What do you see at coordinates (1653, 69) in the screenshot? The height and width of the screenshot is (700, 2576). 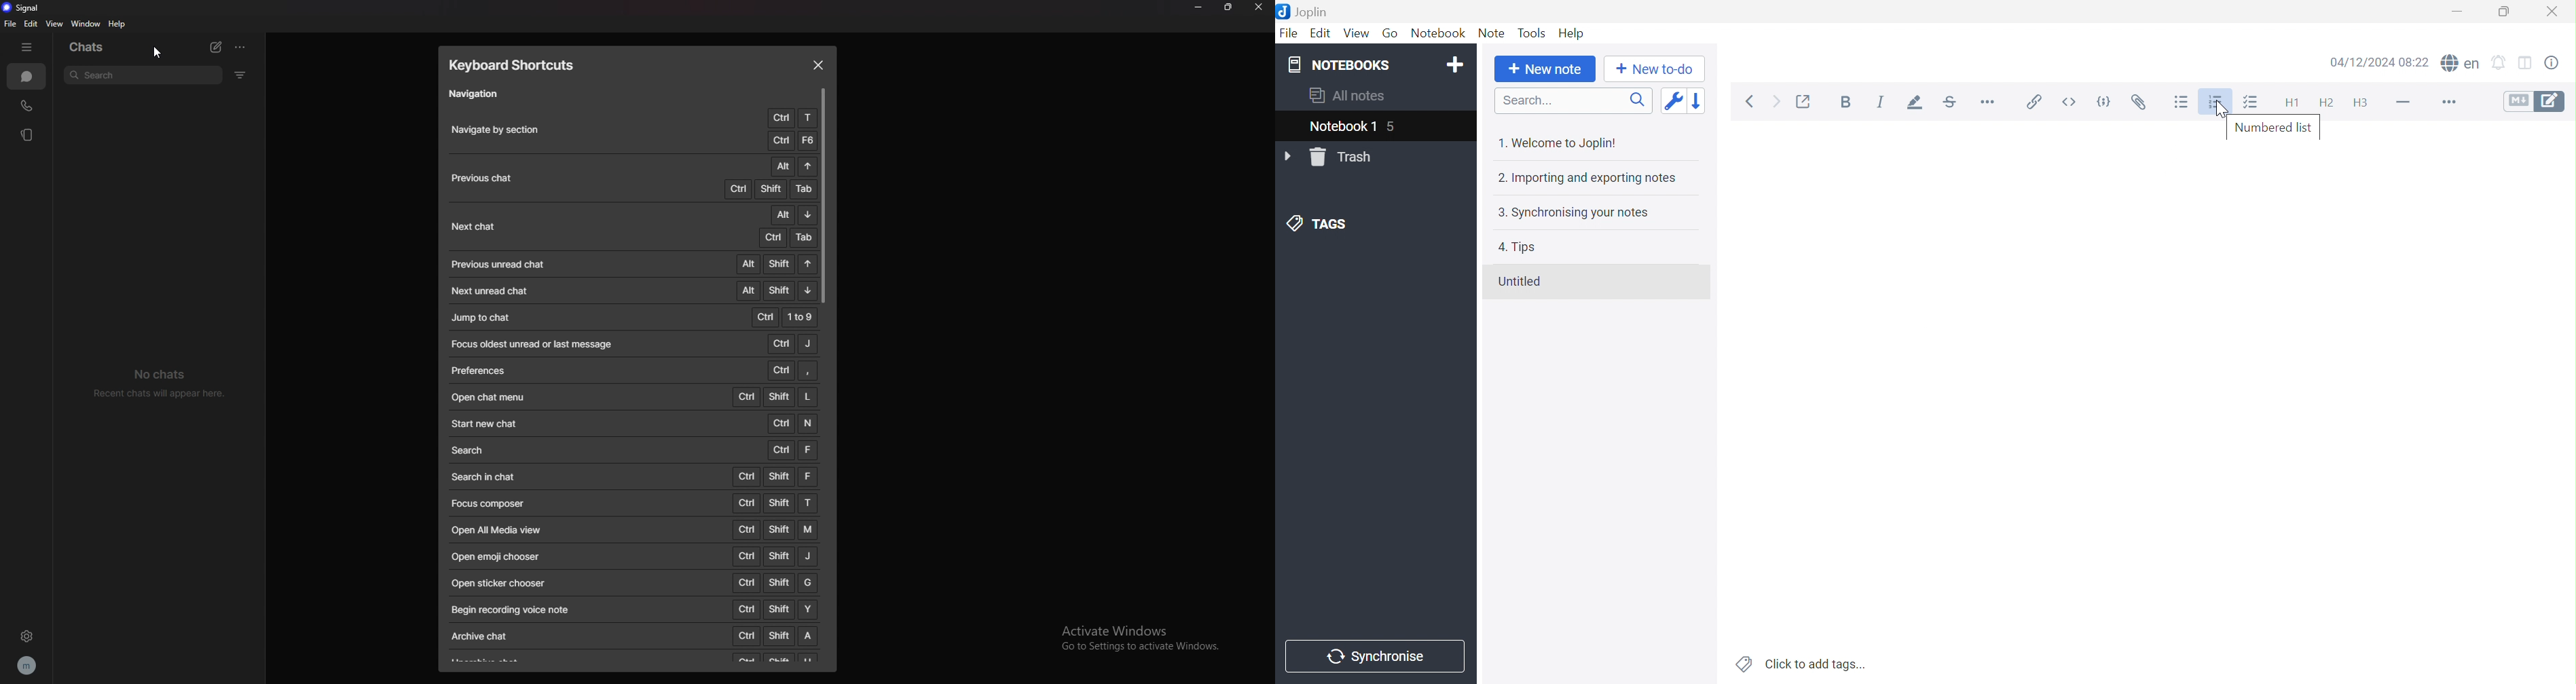 I see `New to-do` at bounding box center [1653, 69].